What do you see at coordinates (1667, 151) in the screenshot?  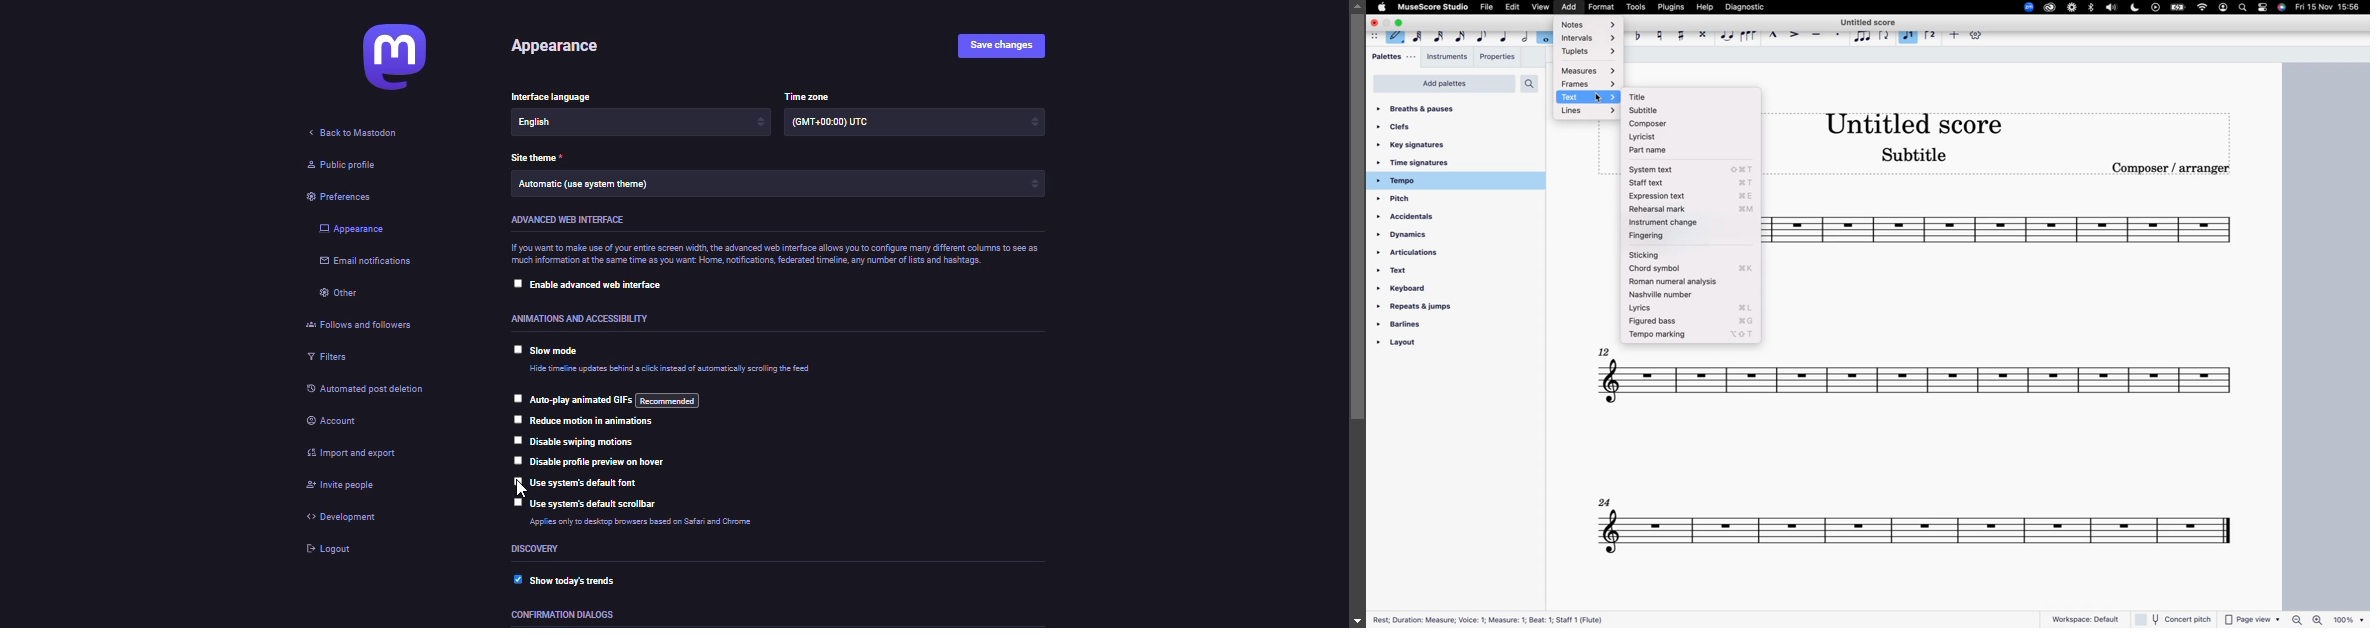 I see `part name` at bounding box center [1667, 151].